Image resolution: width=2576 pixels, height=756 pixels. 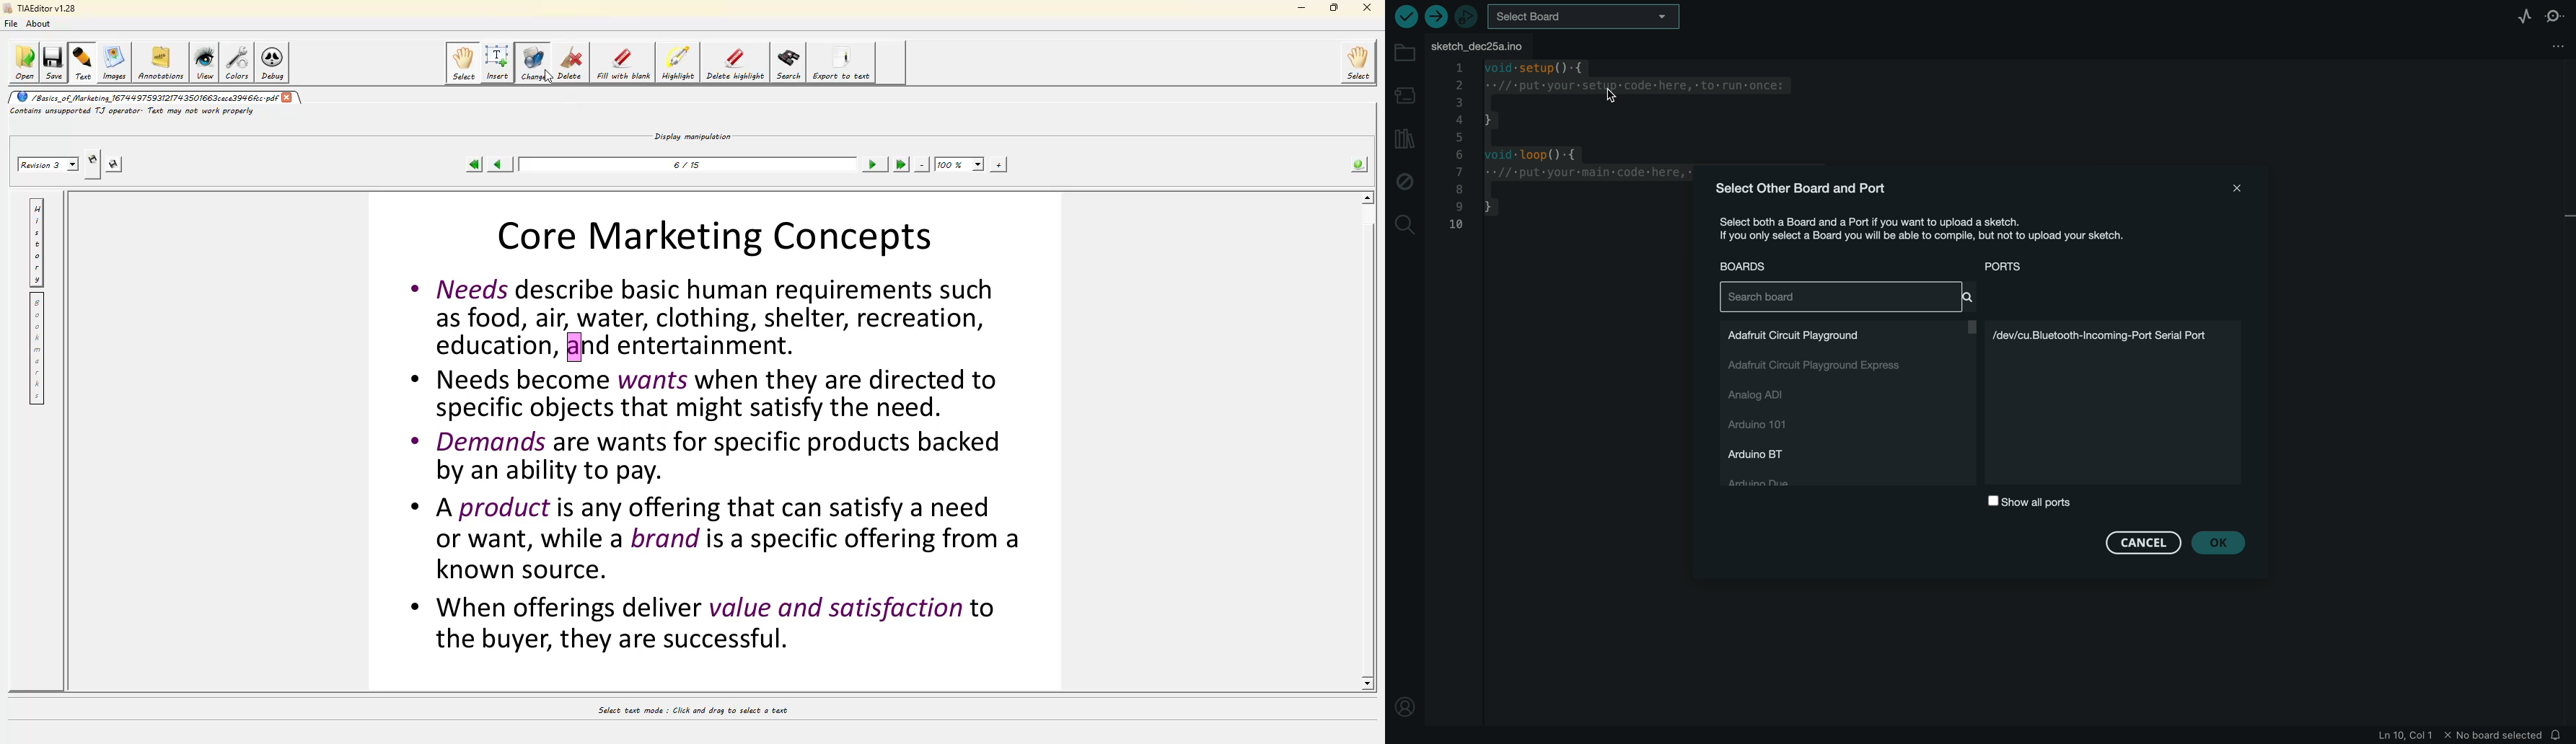 What do you see at coordinates (2119, 402) in the screenshot?
I see `connected board via ports` at bounding box center [2119, 402].